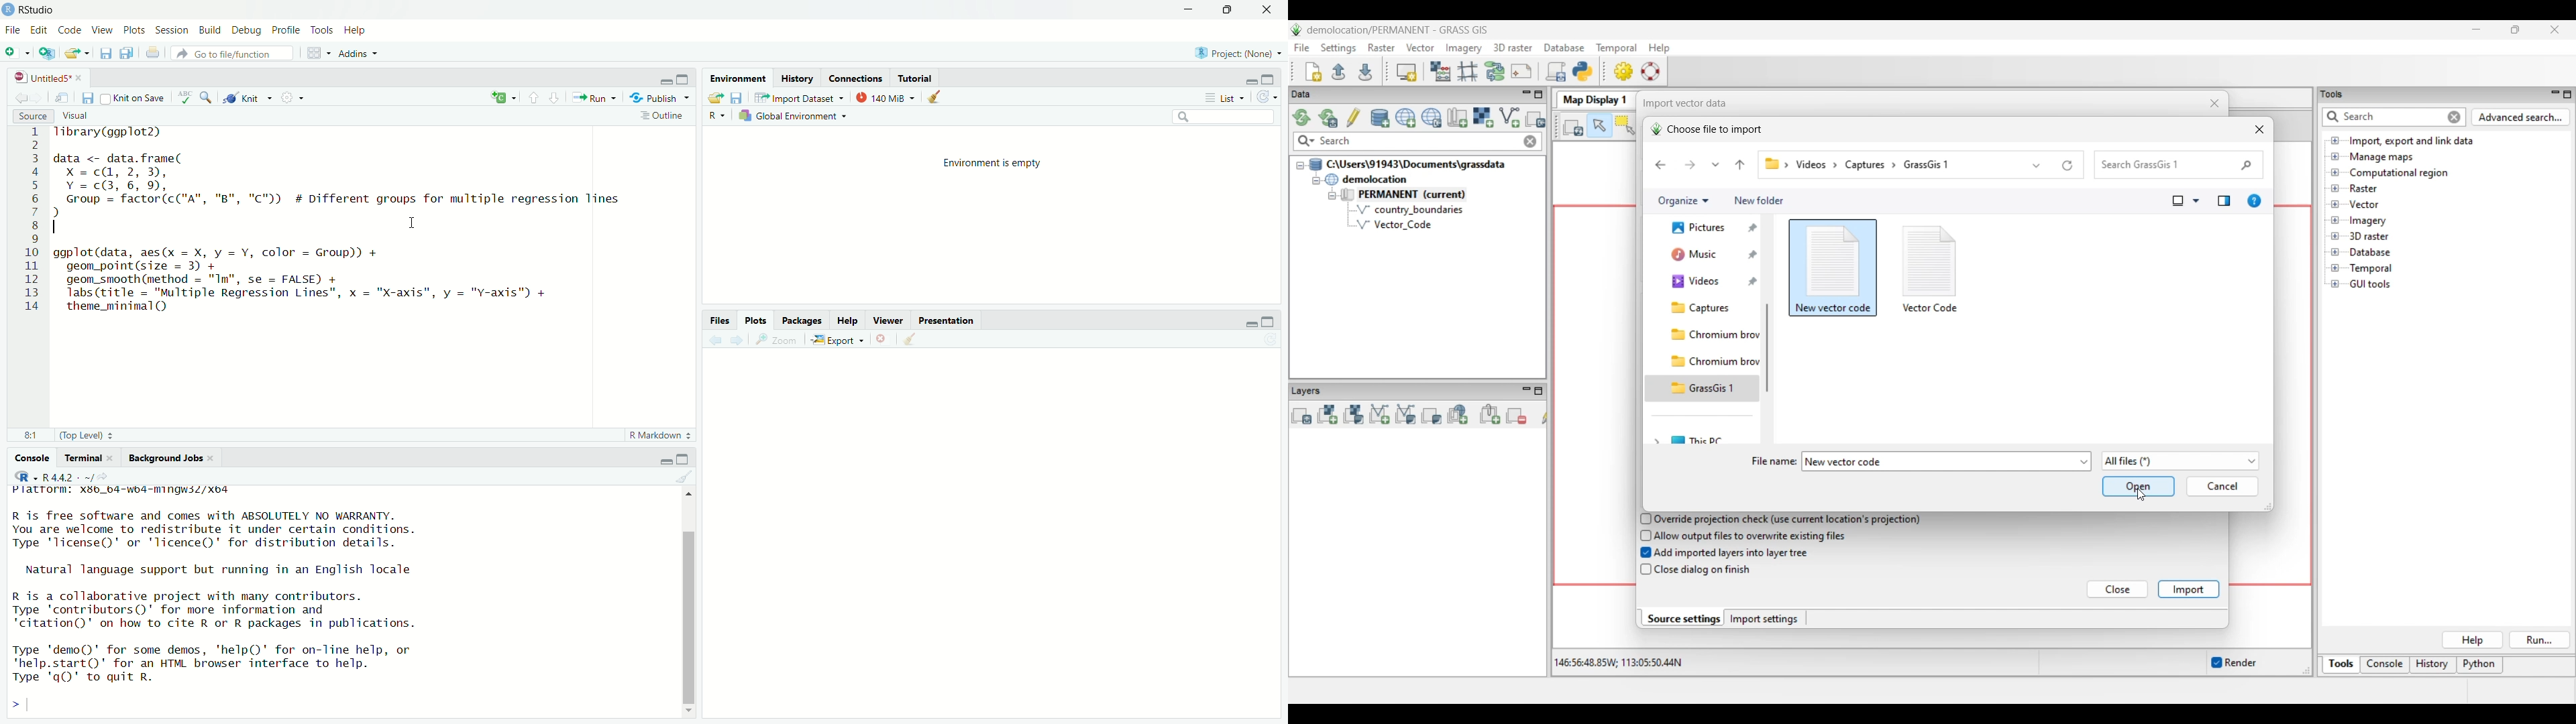 This screenshot has height=728, width=2576. I want to click on downward, so click(557, 100).